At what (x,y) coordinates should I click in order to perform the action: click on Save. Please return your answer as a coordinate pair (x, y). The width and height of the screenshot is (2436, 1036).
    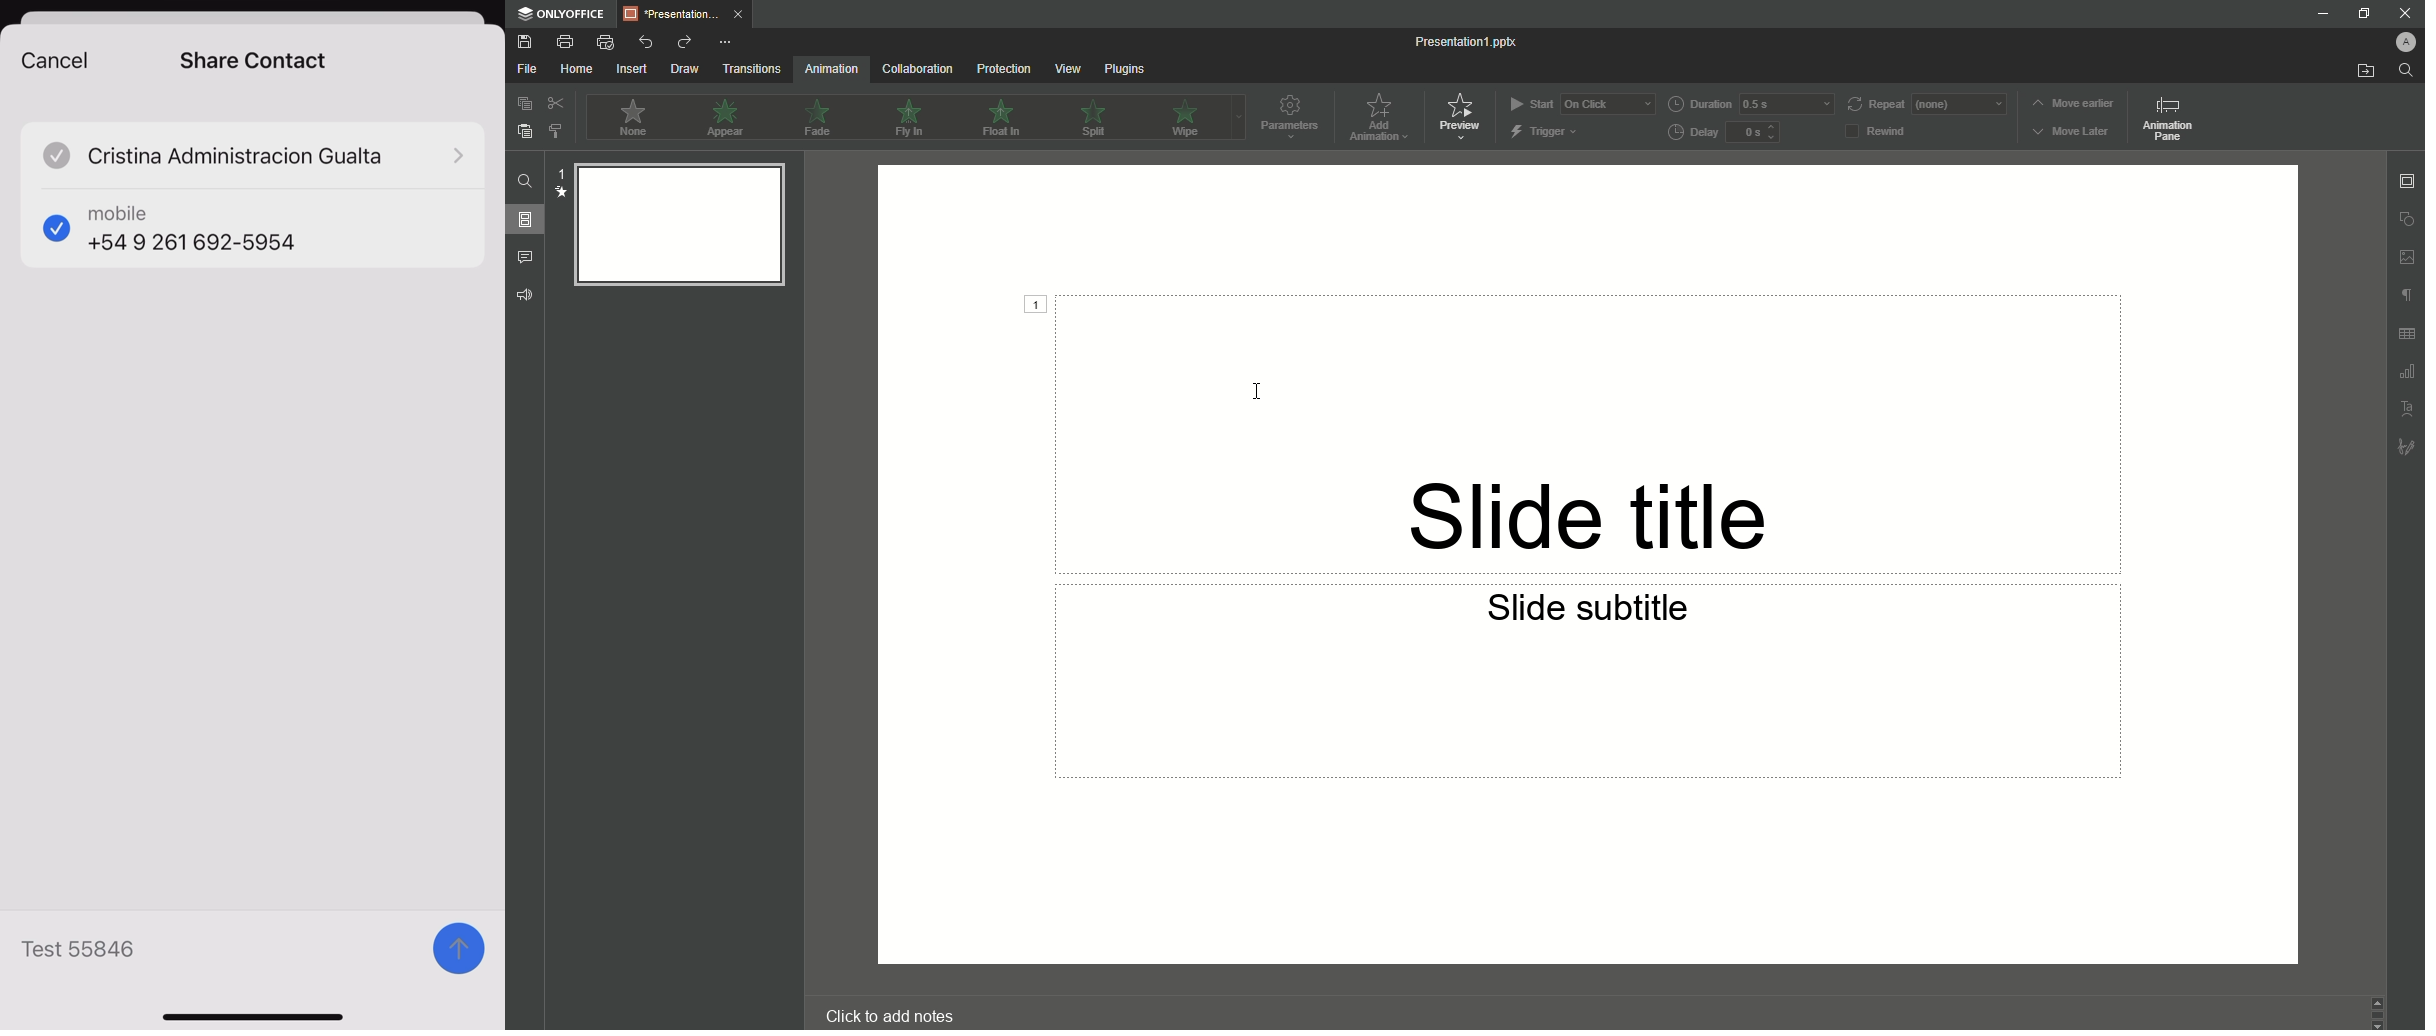
    Looking at the image, I should click on (530, 40).